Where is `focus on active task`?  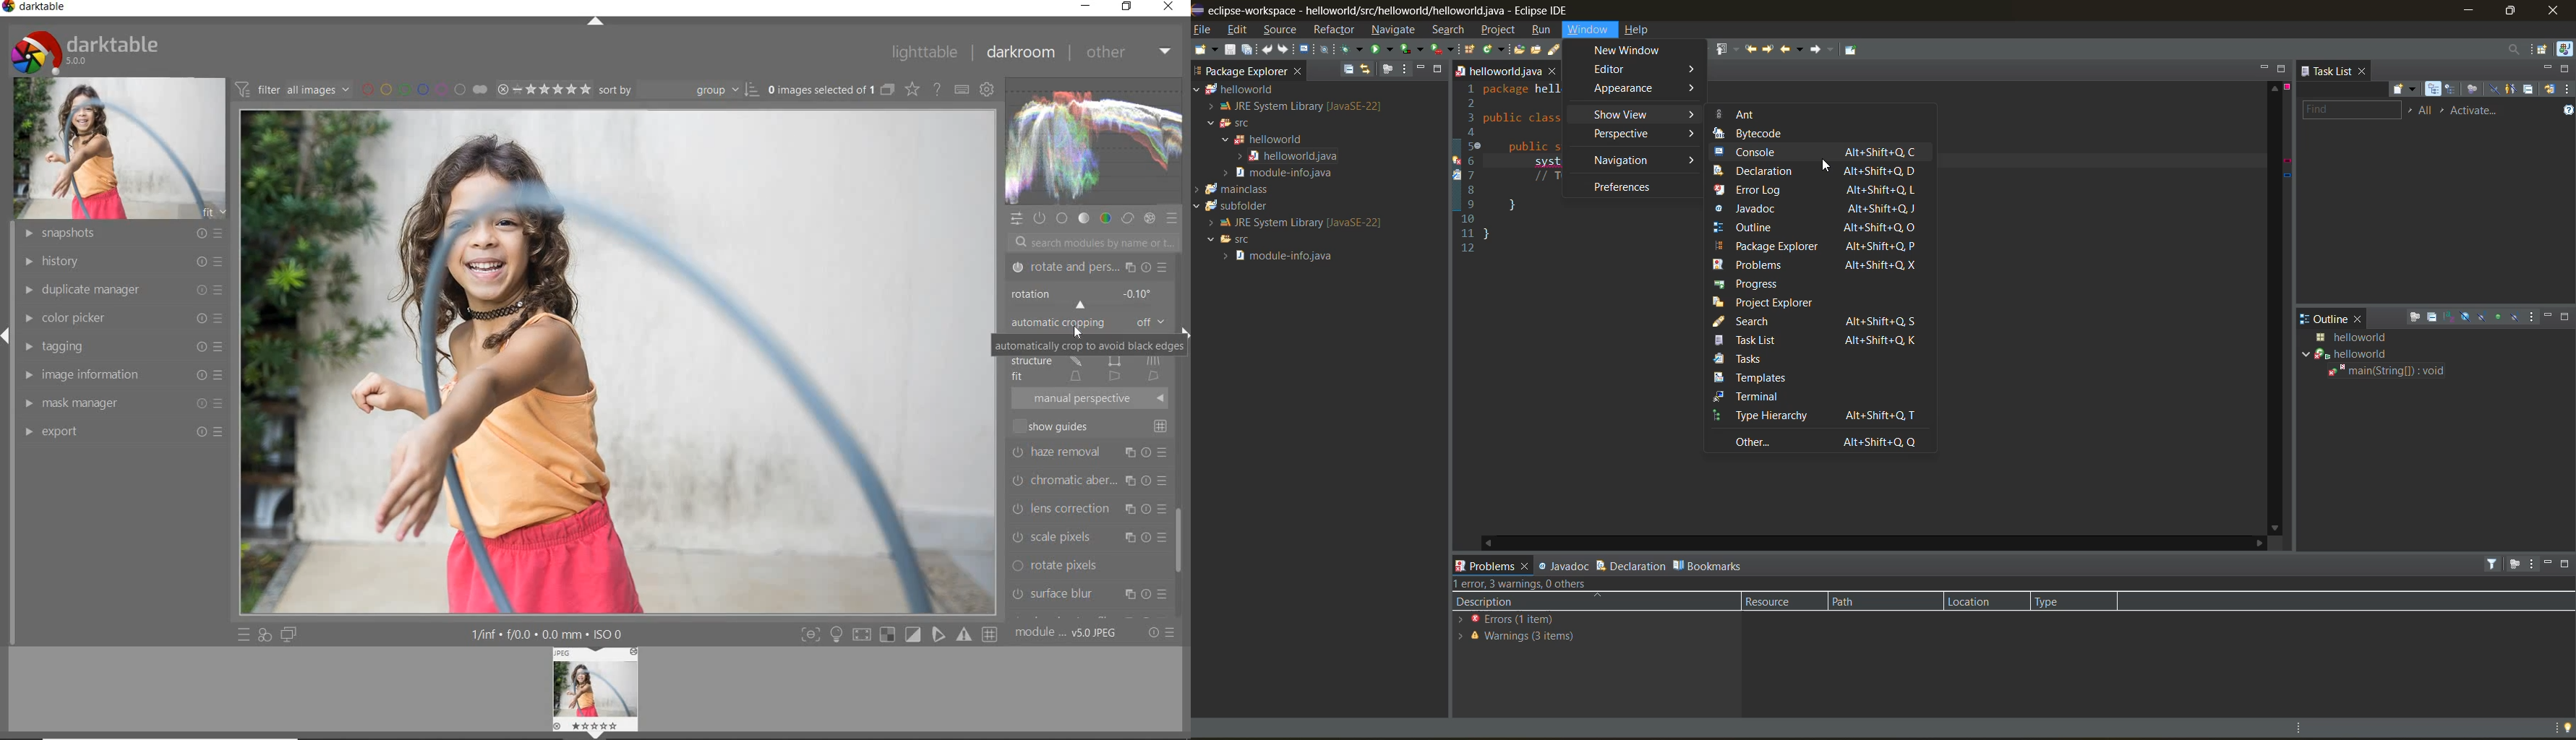
focus on active task is located at coordinates (1390, 68).